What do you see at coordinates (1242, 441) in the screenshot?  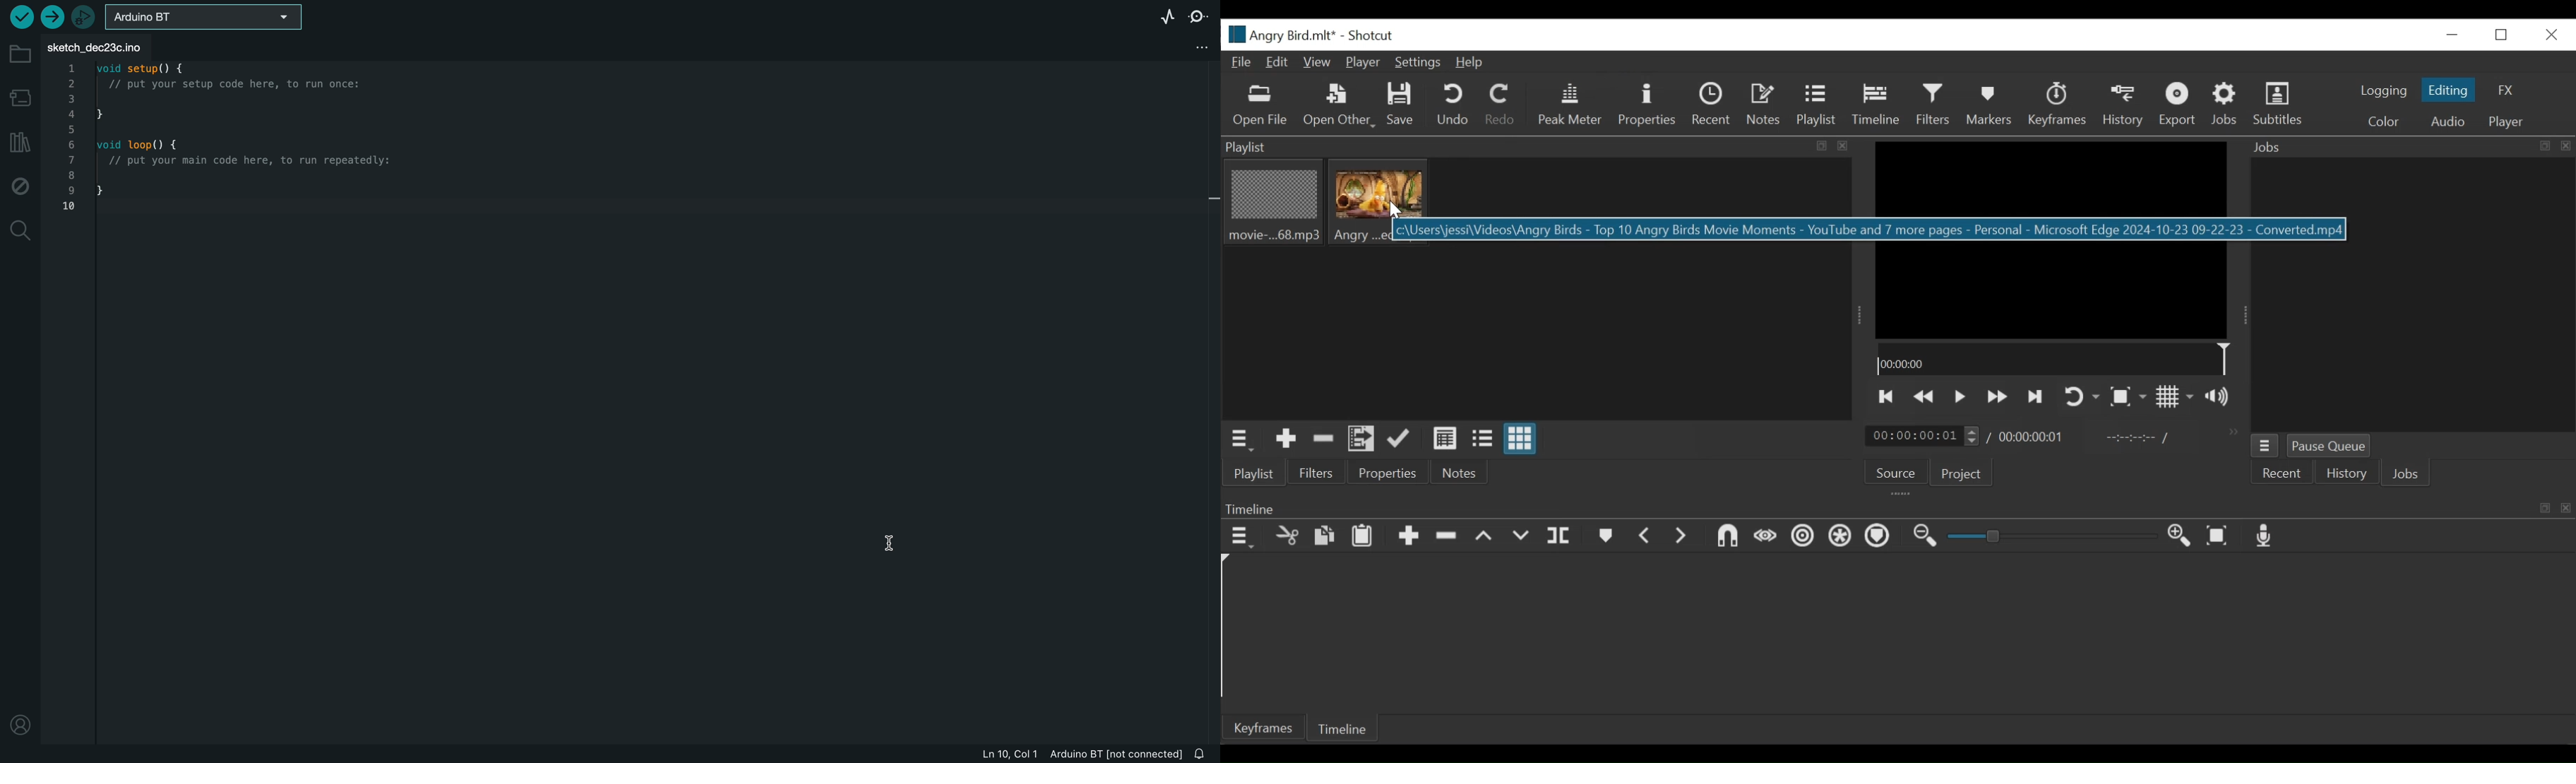 I see `Playlist menu` at bounding box center [1242, 441].